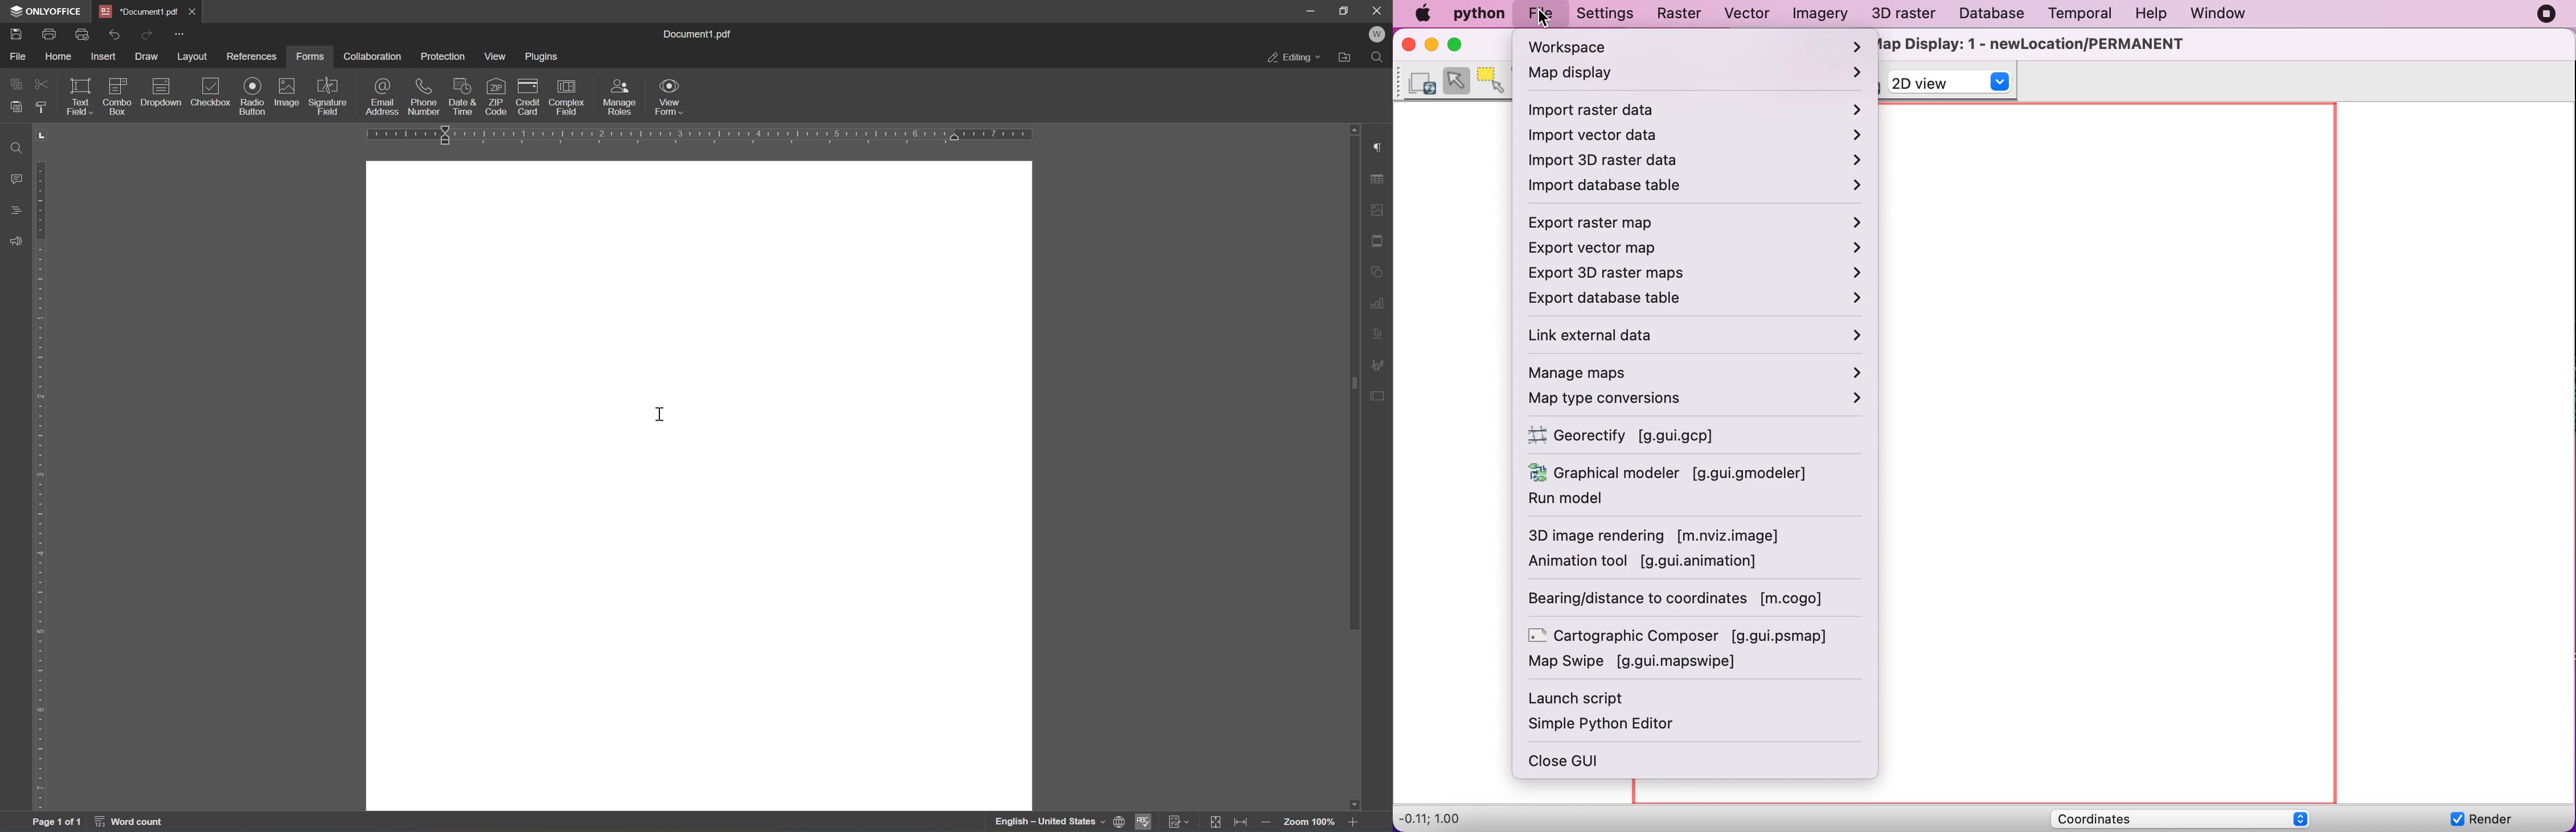 This screenshot has height=840, width=2576. Describe the element at coordinates (137, 10) in the screenshot. I see `*document1.pdf` at that location.